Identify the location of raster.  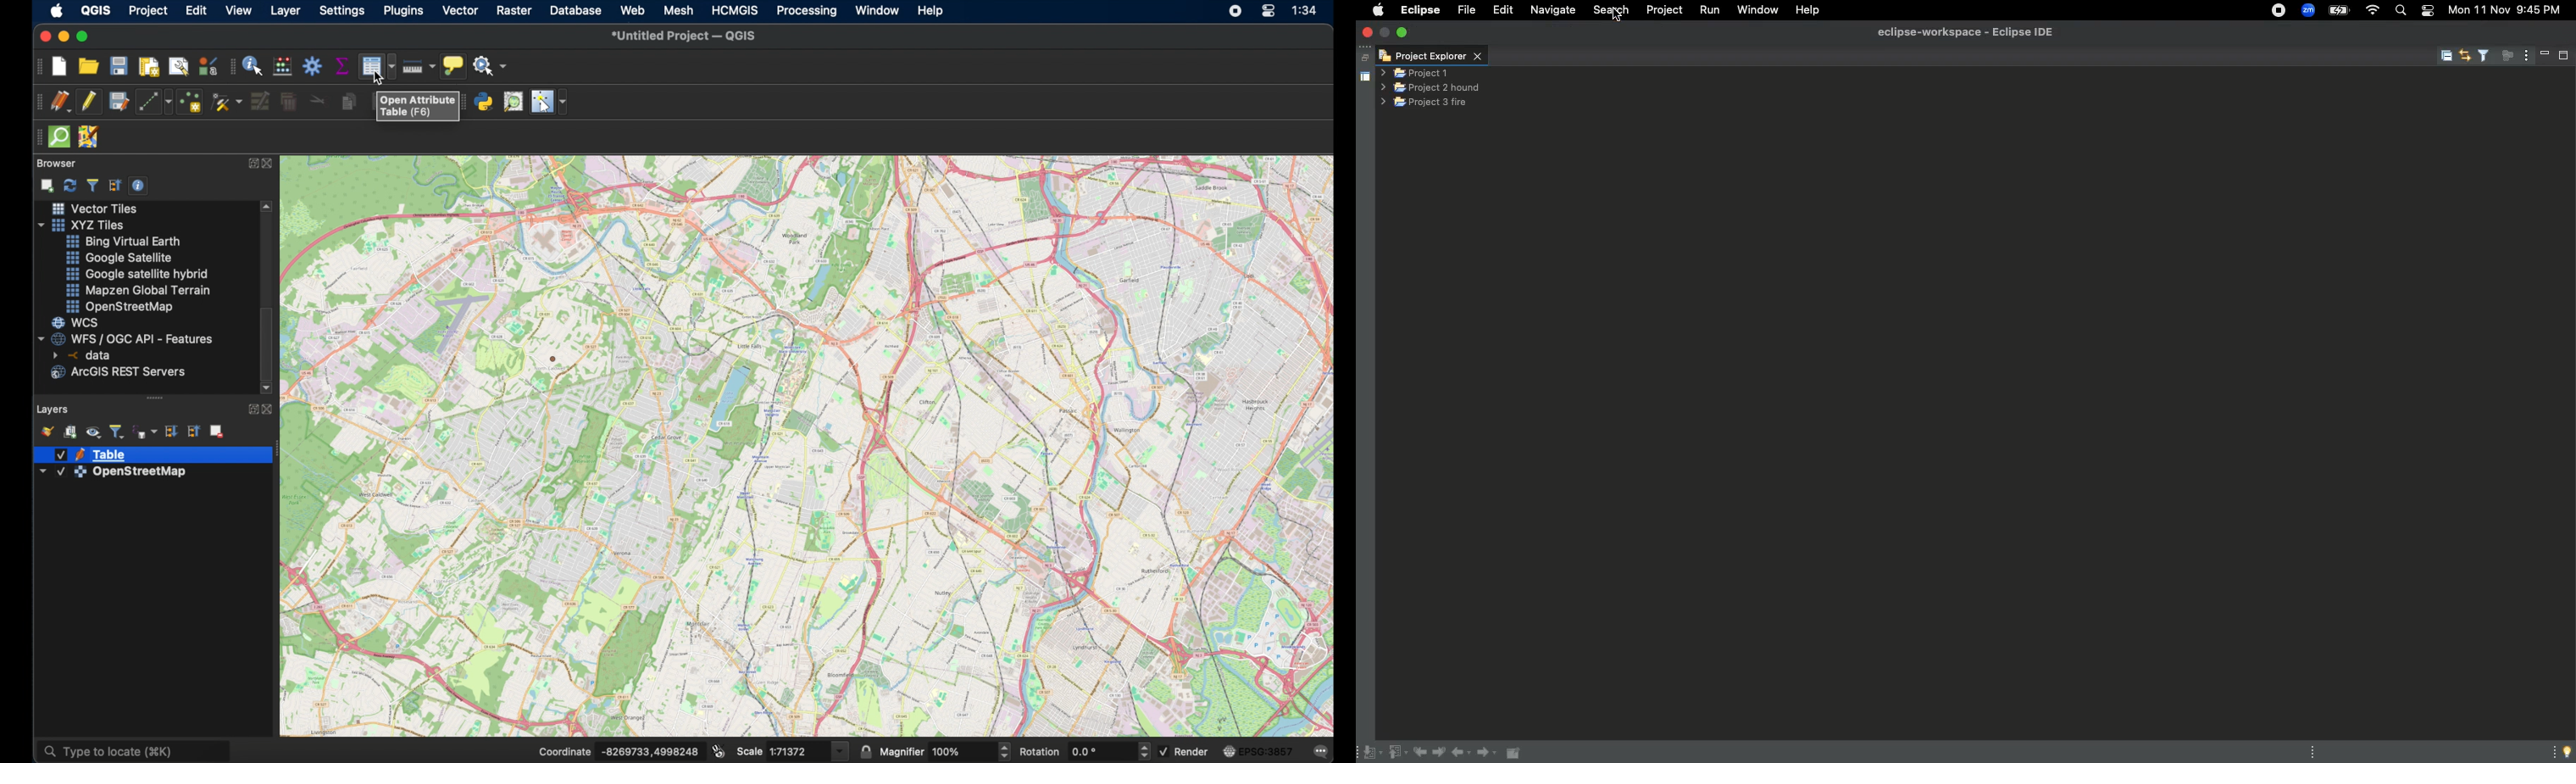
(513, 11).